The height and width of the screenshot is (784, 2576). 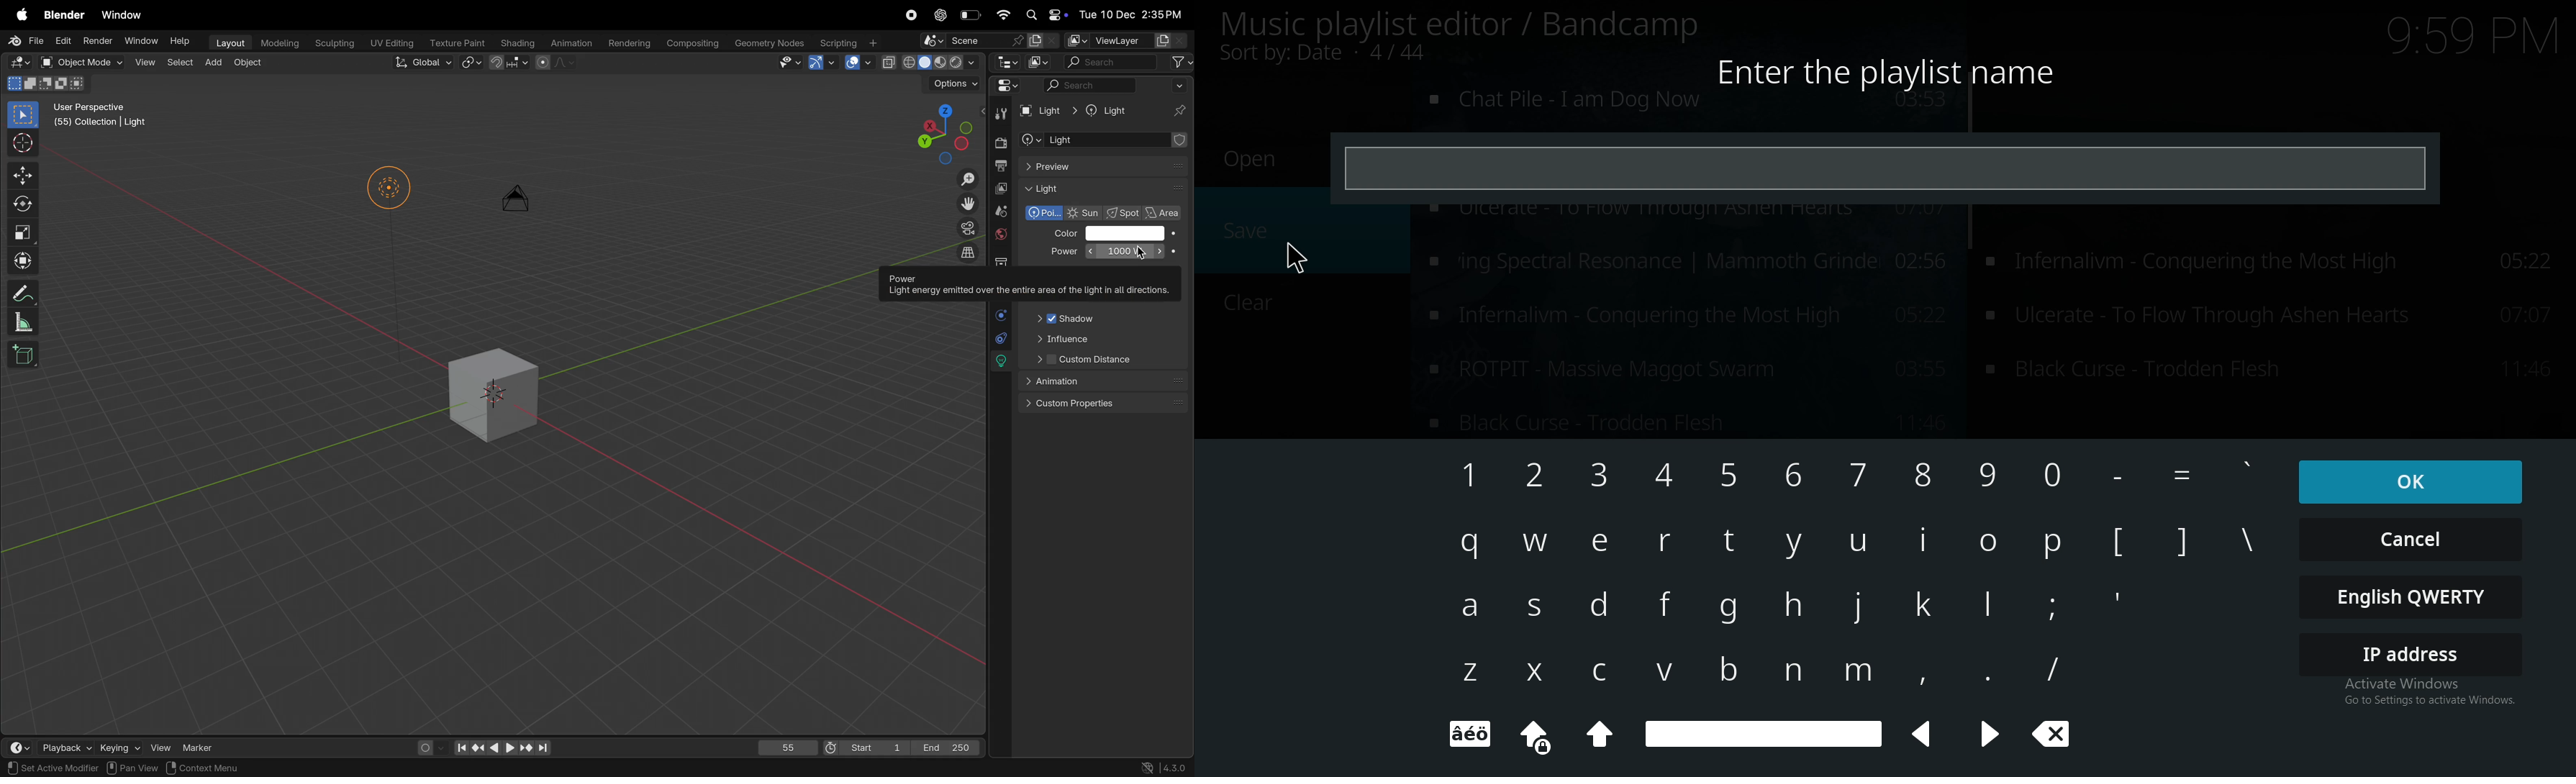 What do you see at coordinates (2274, 371) in the screenshot?
I see `Ulcerate - To Flow Through Ashen Hearts 07:07` at bounding box center [2274, 371].